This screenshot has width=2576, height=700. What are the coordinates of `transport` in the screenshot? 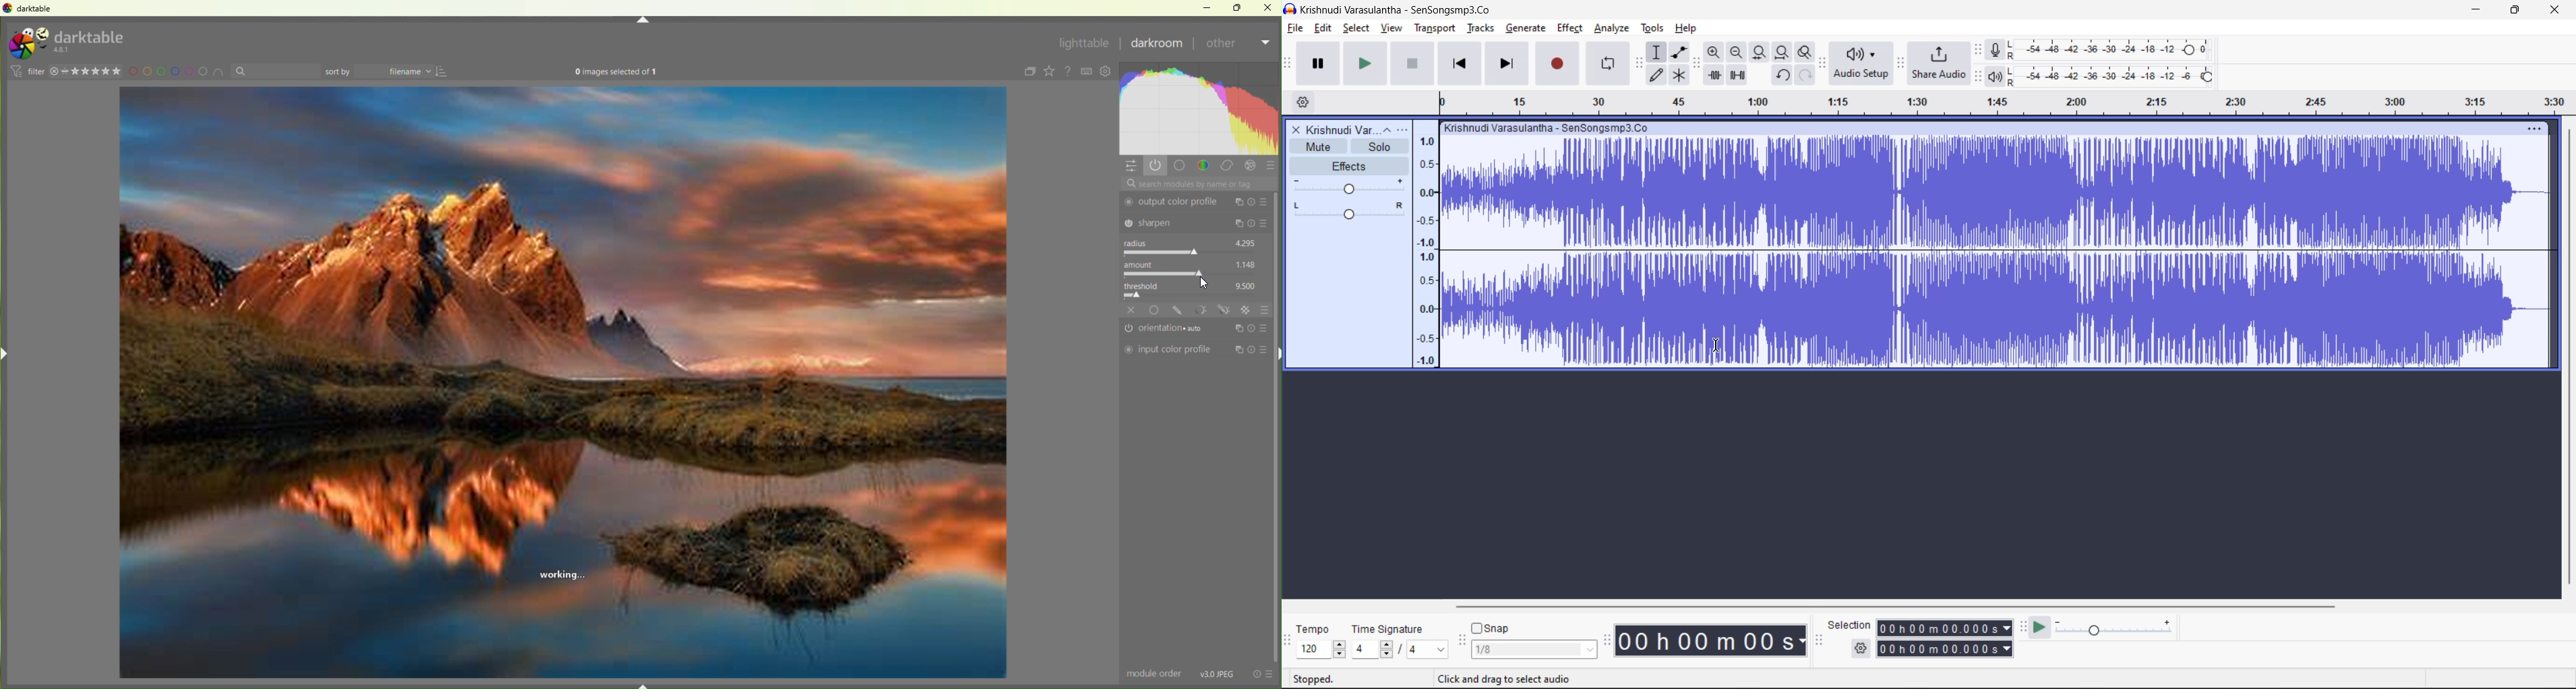 It's located at (1435, 28).